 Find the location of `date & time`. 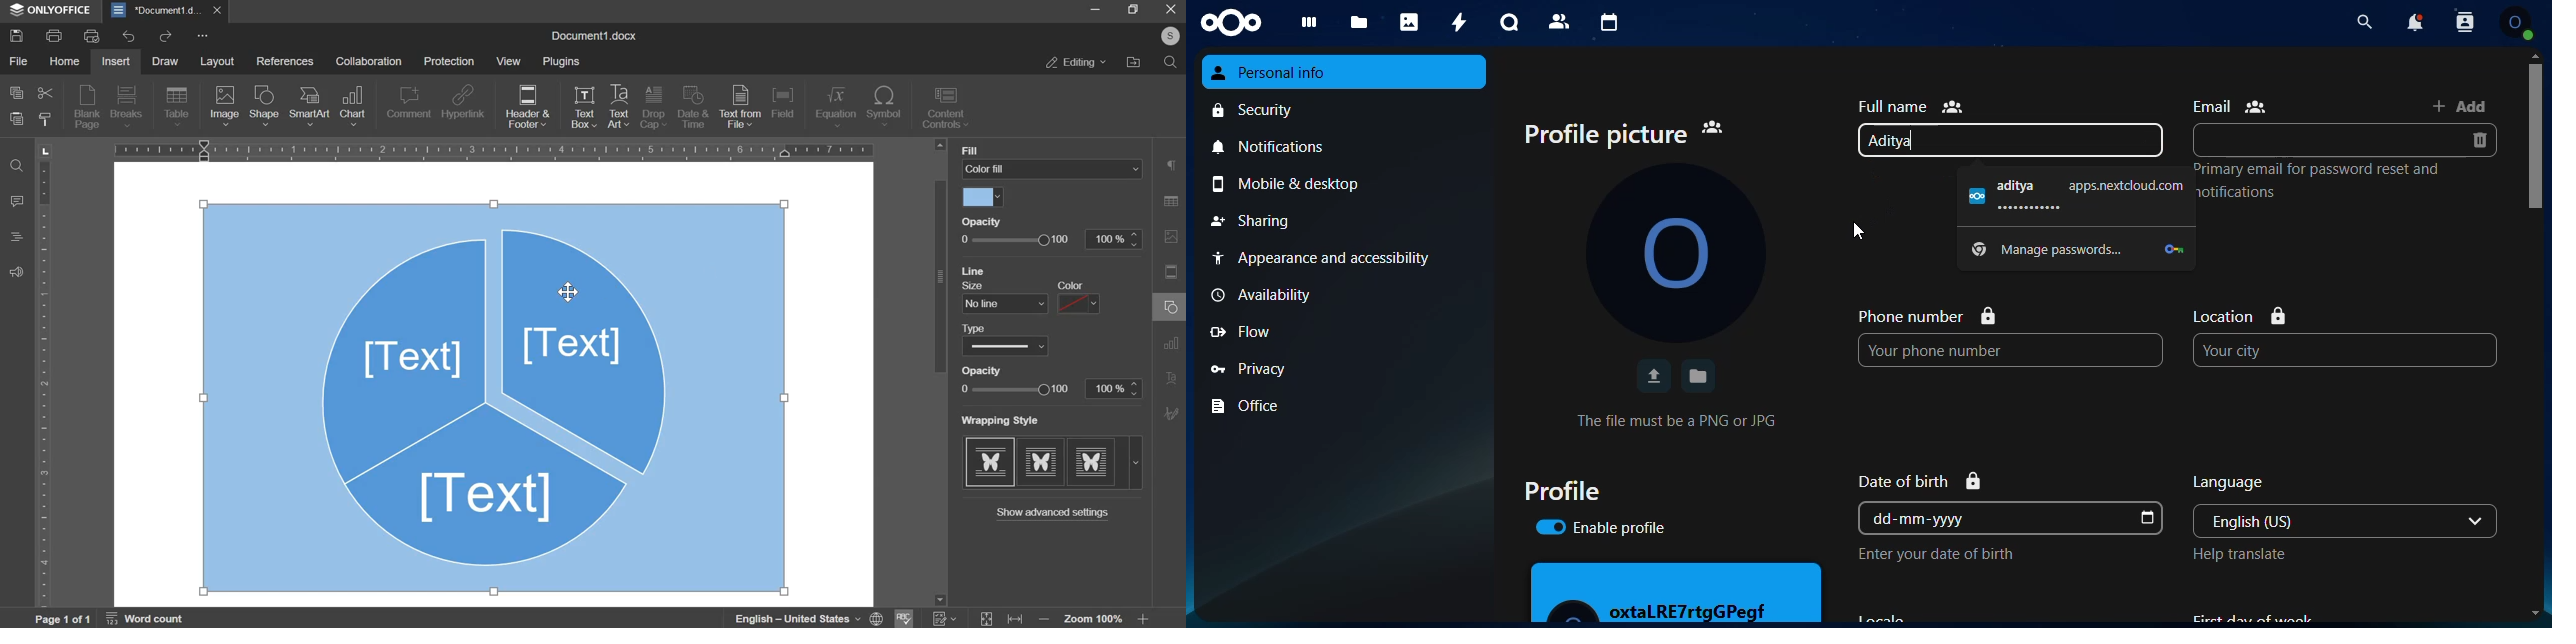

date & time is located at coordinates (693, 106).